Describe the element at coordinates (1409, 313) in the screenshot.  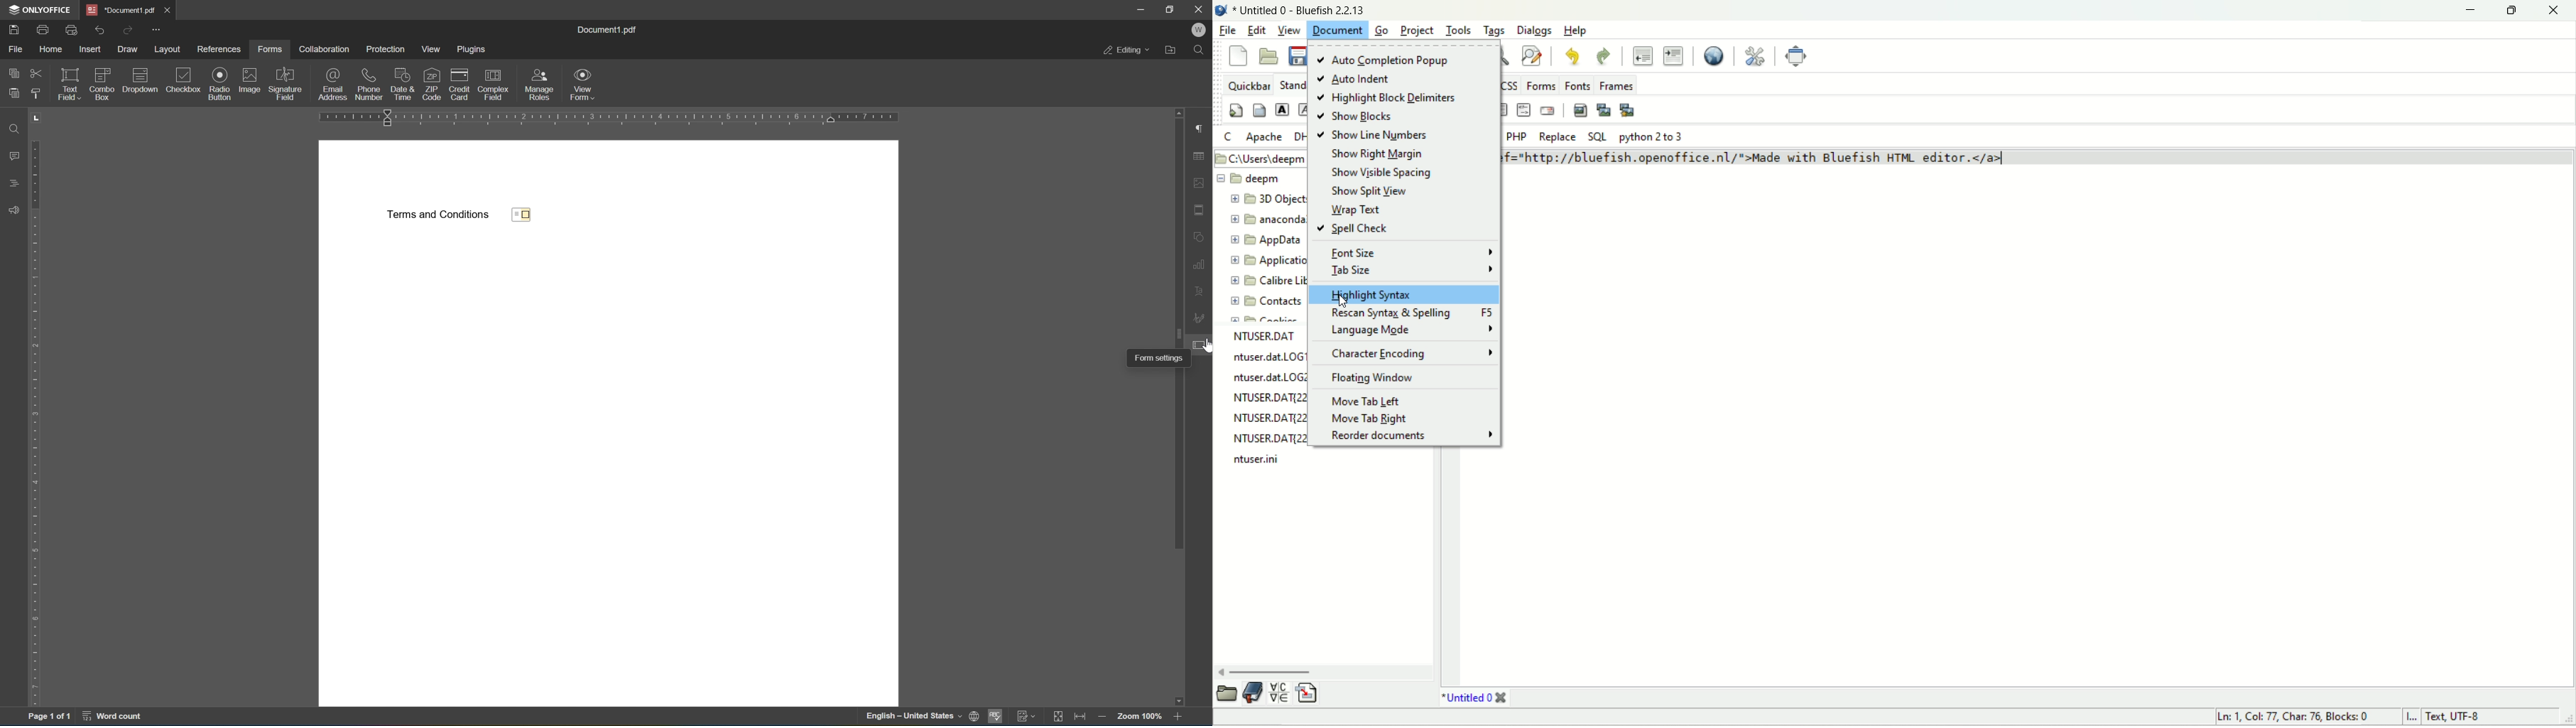
I see `rescan syntax and spelling` at that location.